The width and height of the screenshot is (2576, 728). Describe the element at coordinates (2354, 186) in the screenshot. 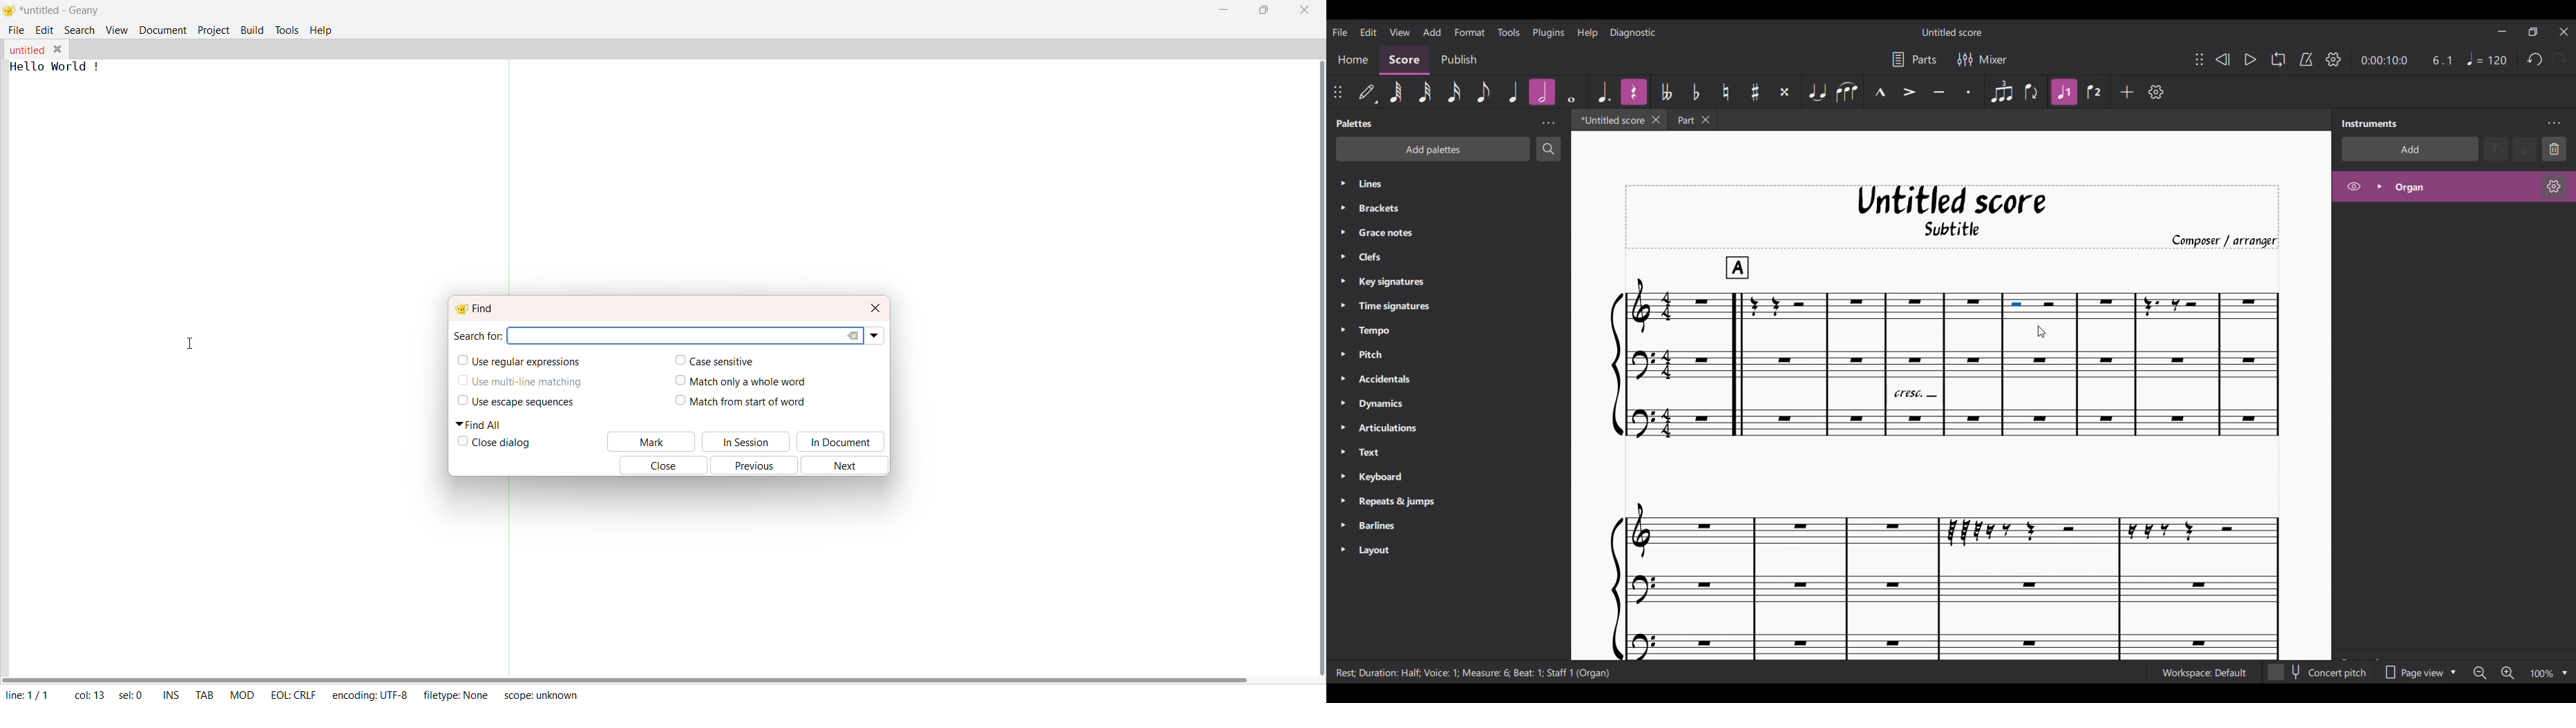

I see `Hide Organ on score` at that location.